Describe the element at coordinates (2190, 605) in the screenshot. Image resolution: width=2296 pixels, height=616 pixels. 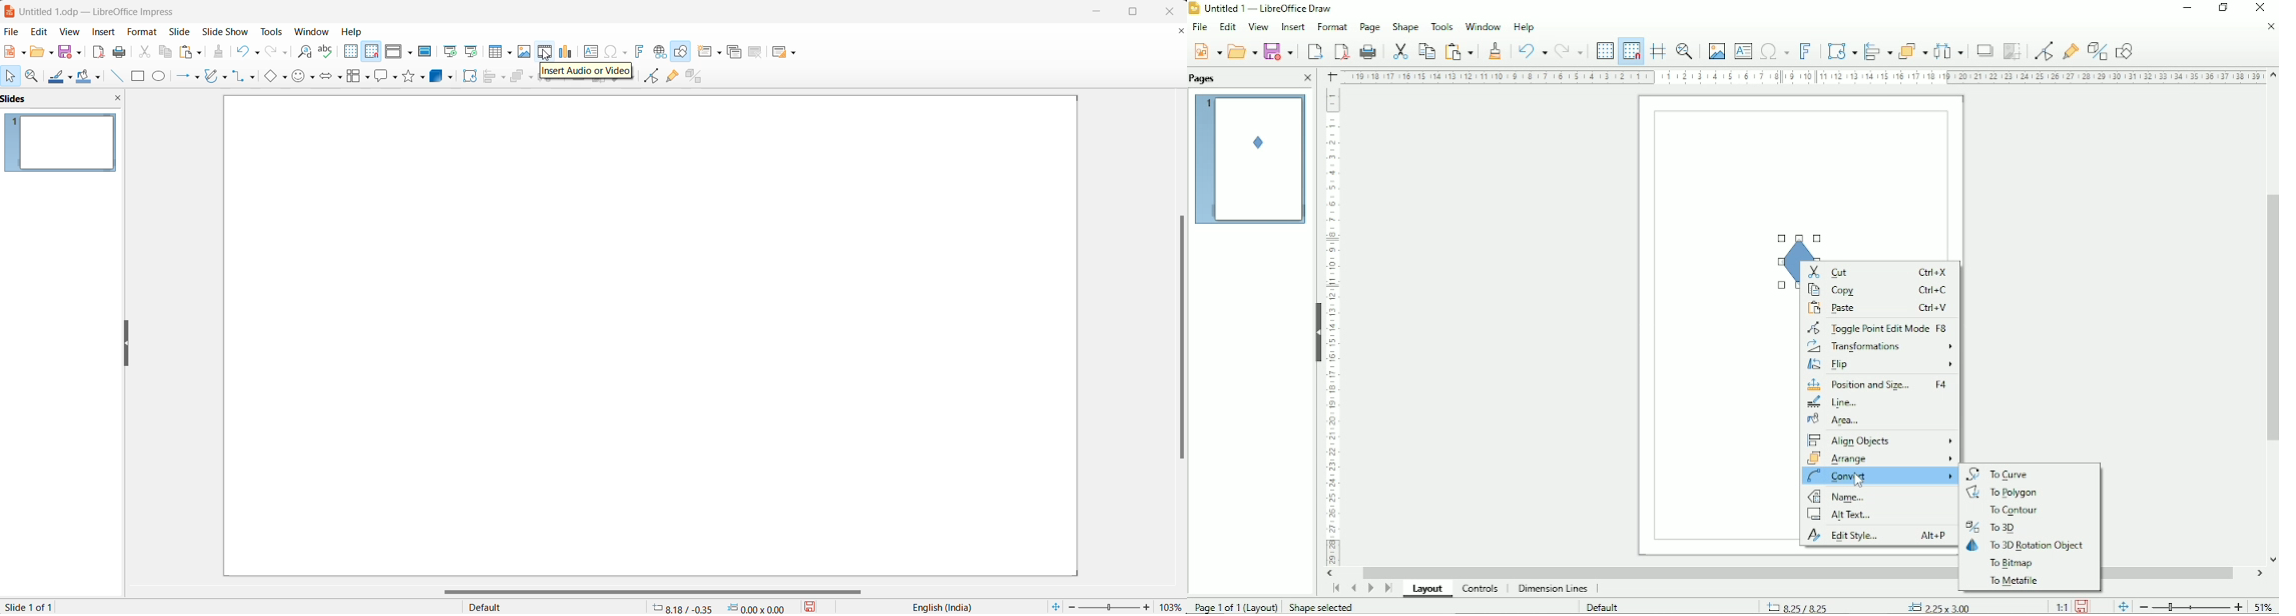
I see `Zoom out/in` at that location.